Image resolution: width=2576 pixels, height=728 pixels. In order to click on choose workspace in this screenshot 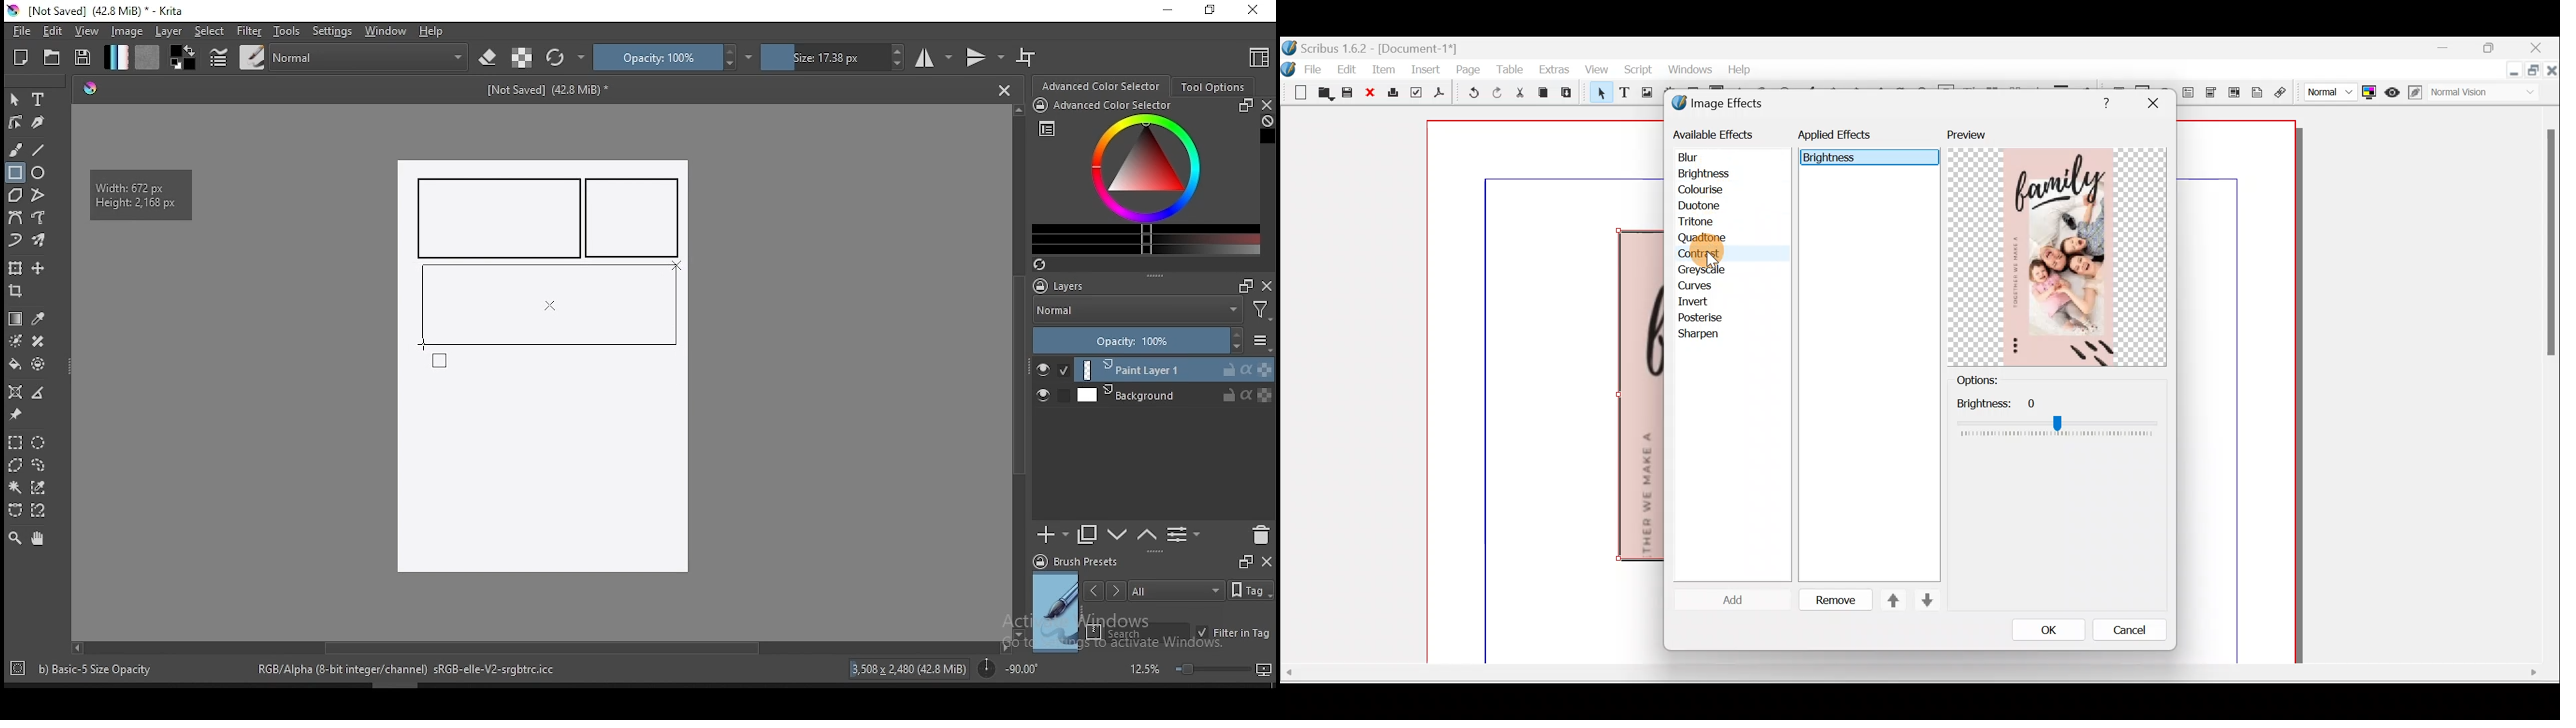, I will do `click(1257, 57)`.